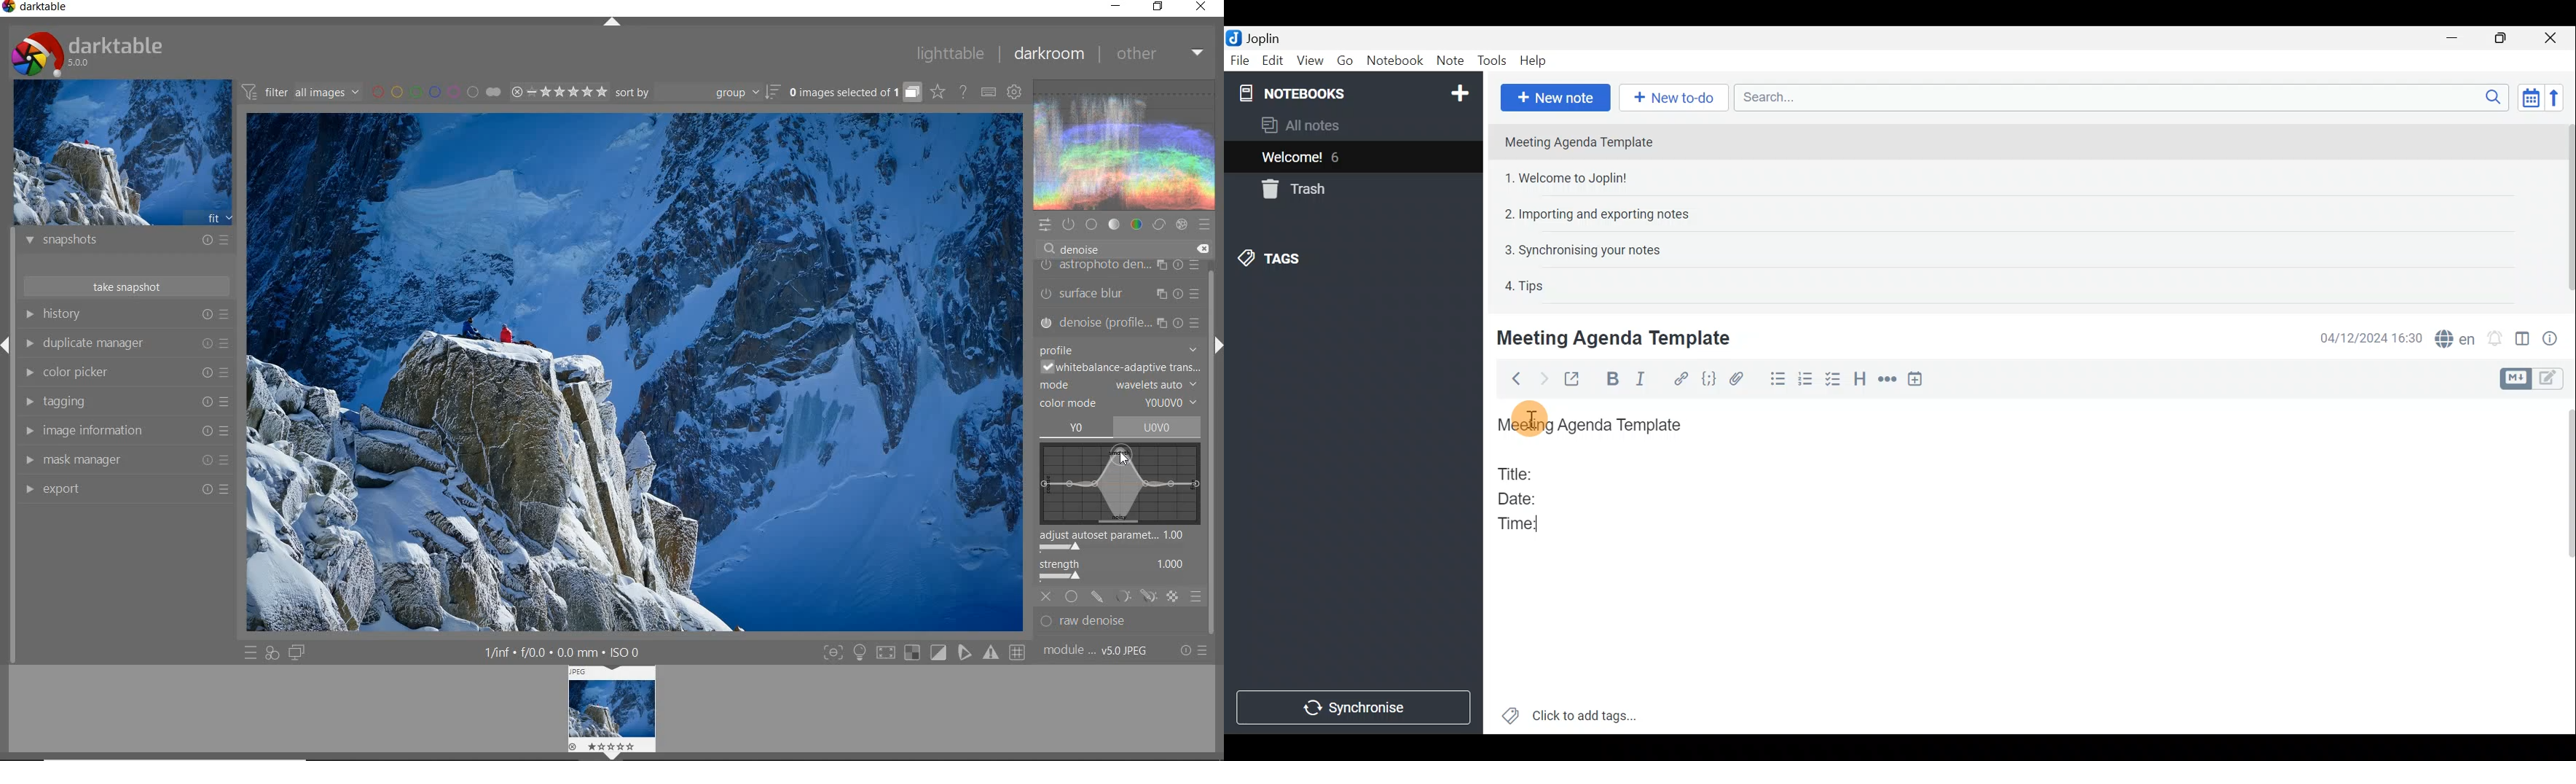 The image size is (2576, 784). I want to click on darkroom, so click(1048, 54).